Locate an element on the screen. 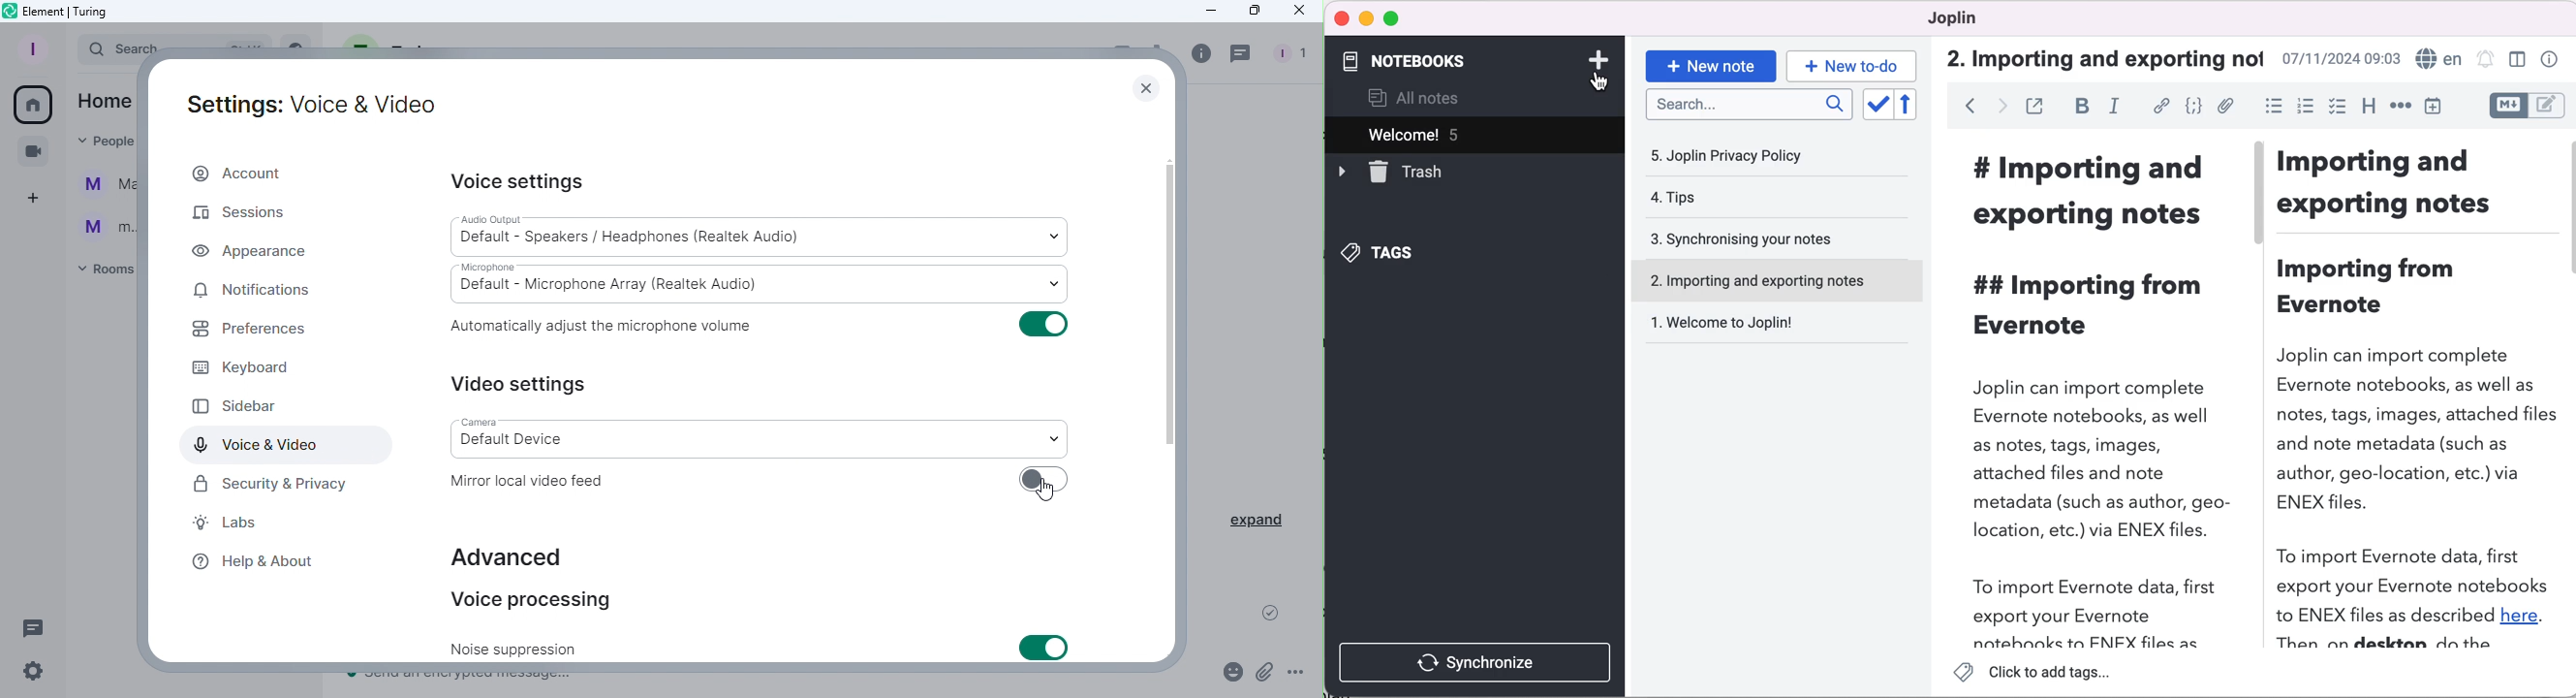 This screenshot has height=700, width=2576. Security and Privacy is located at coordinates (269, 484).